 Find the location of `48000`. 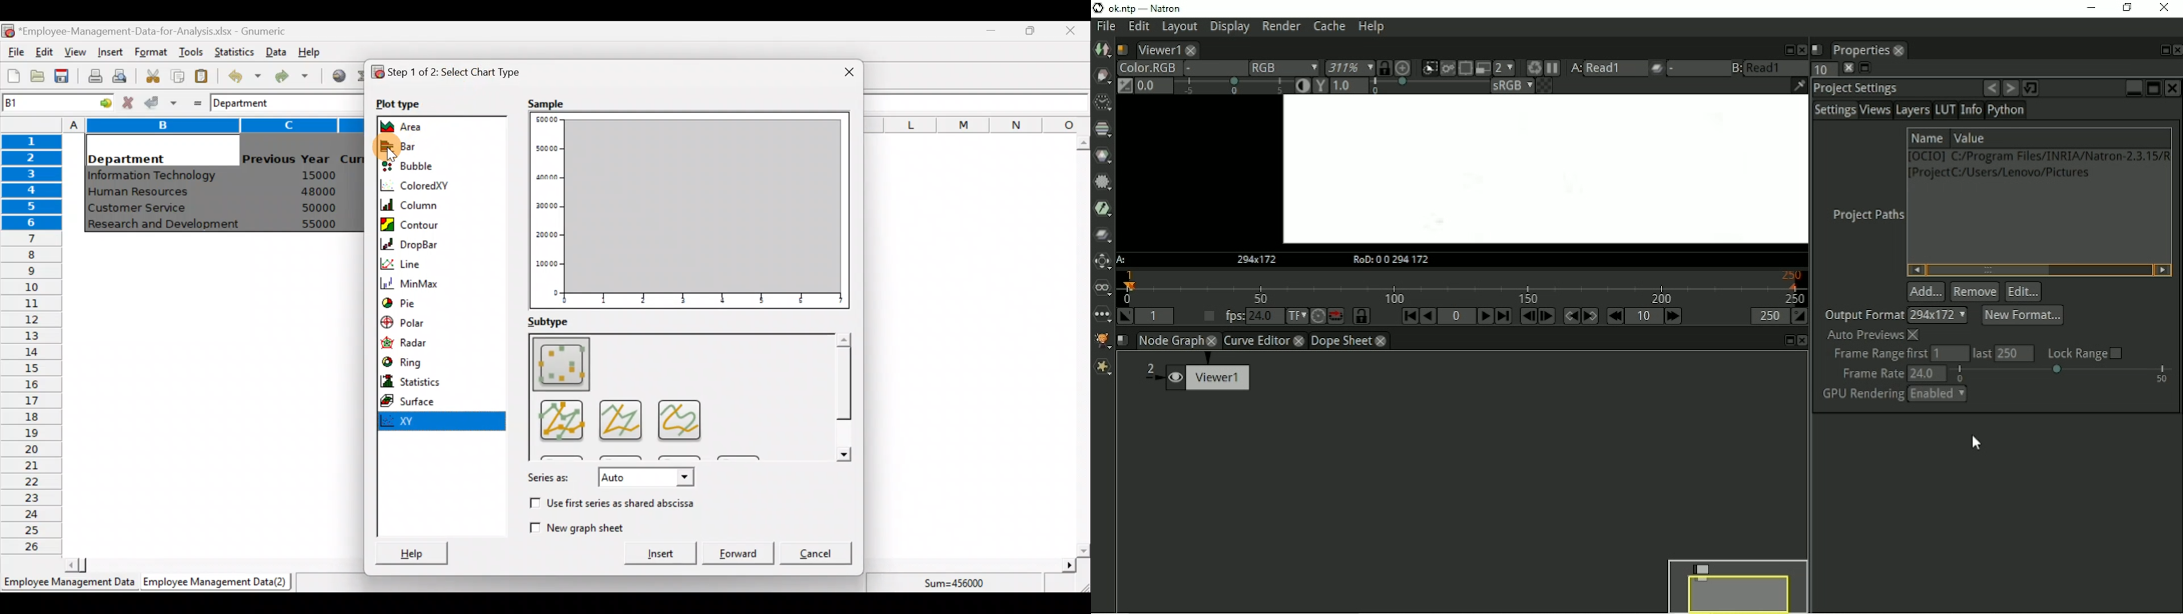

48000 is located at coordinates (318, 192).